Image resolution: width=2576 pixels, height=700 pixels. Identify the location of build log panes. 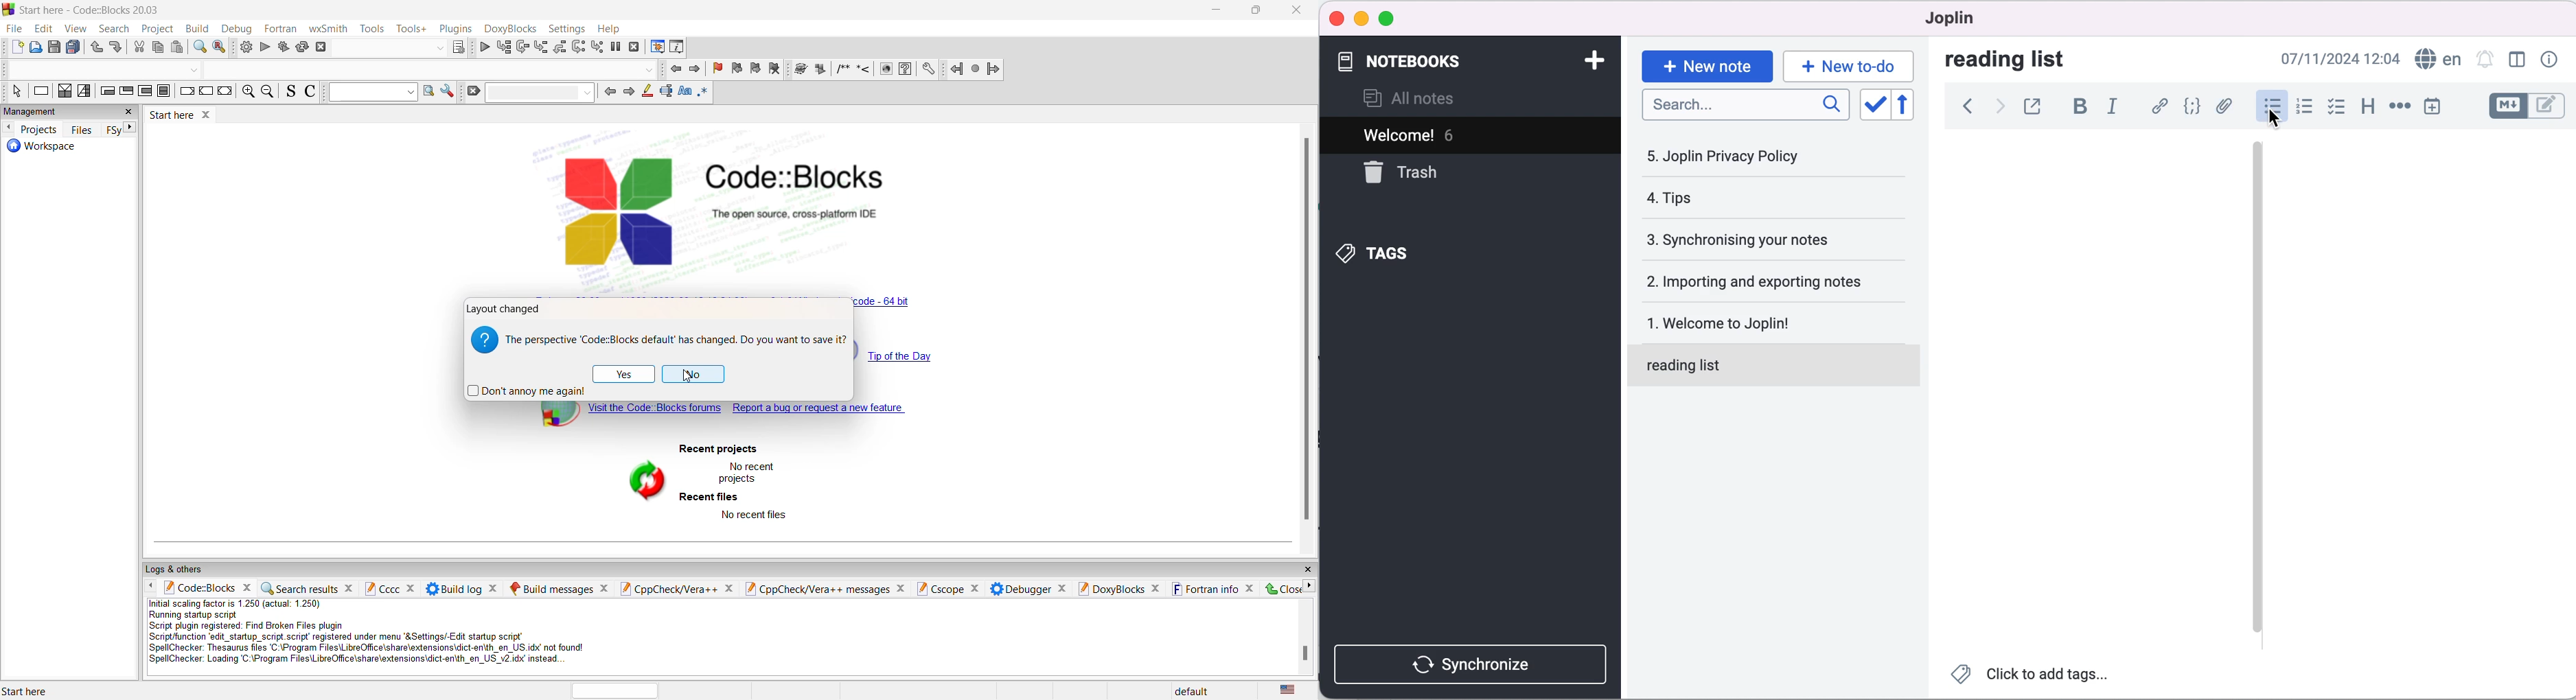
(452, 589).